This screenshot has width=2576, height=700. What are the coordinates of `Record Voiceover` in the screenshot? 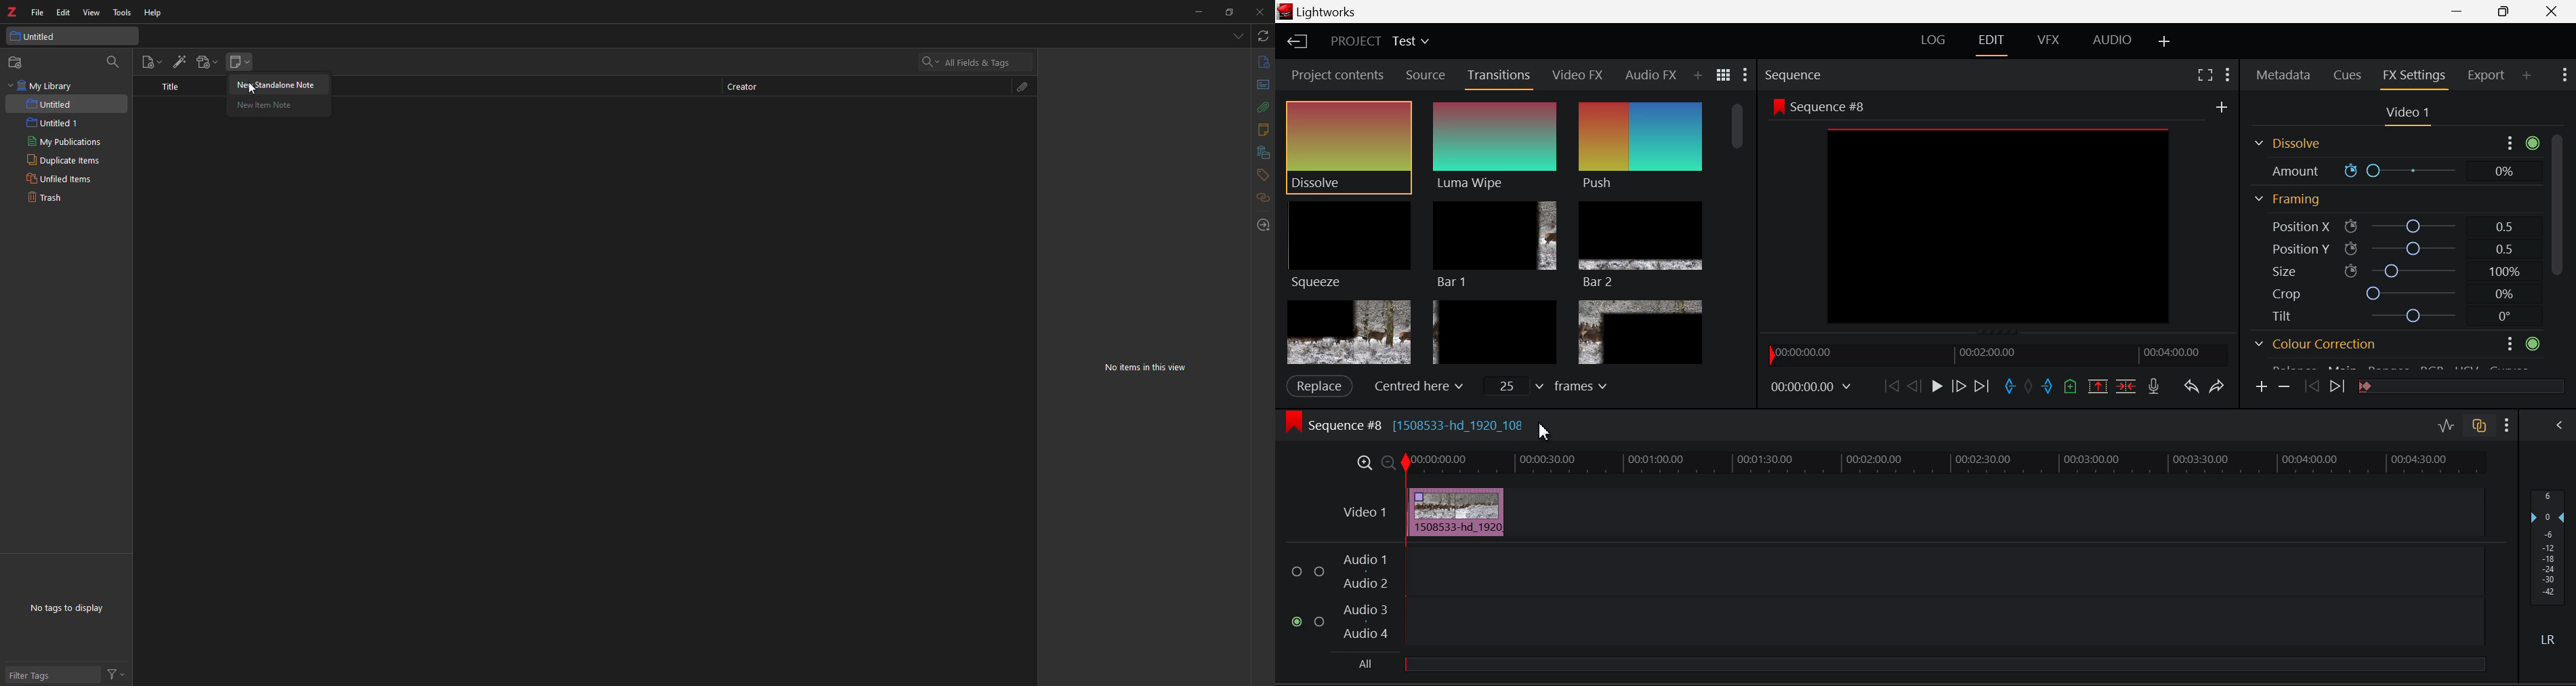 It's located at (2155, 386).